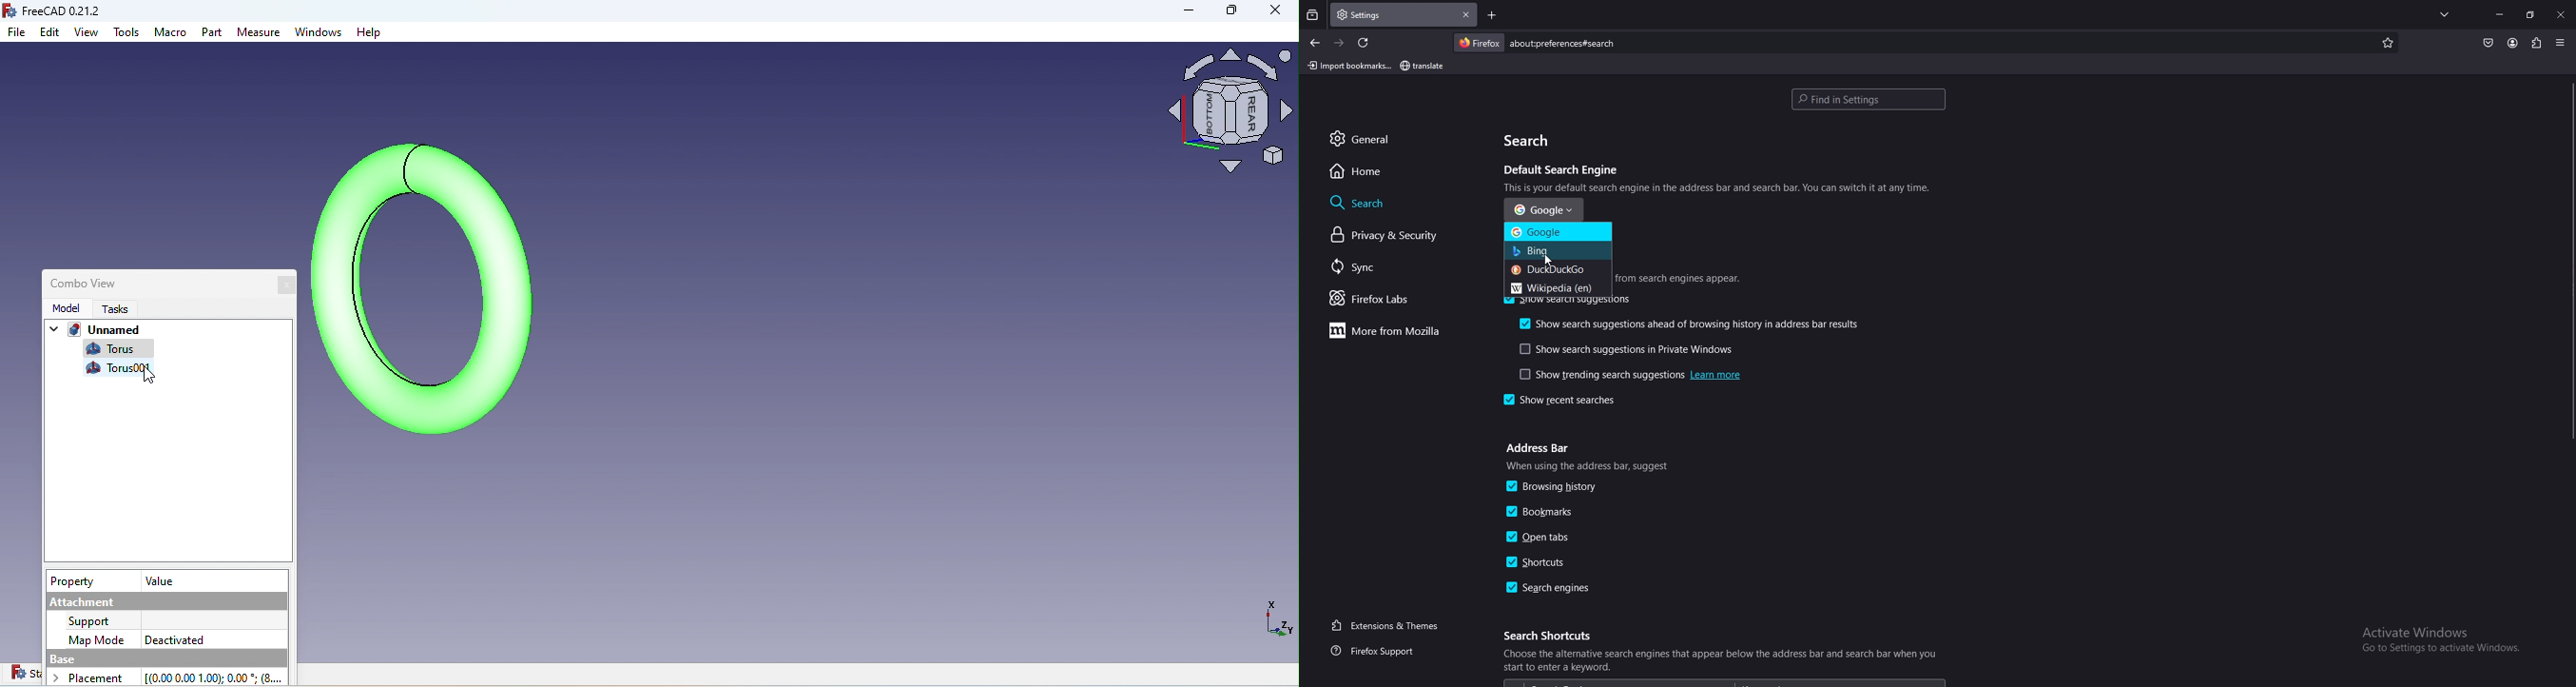  I want to click on profile, so click(2513, 44).